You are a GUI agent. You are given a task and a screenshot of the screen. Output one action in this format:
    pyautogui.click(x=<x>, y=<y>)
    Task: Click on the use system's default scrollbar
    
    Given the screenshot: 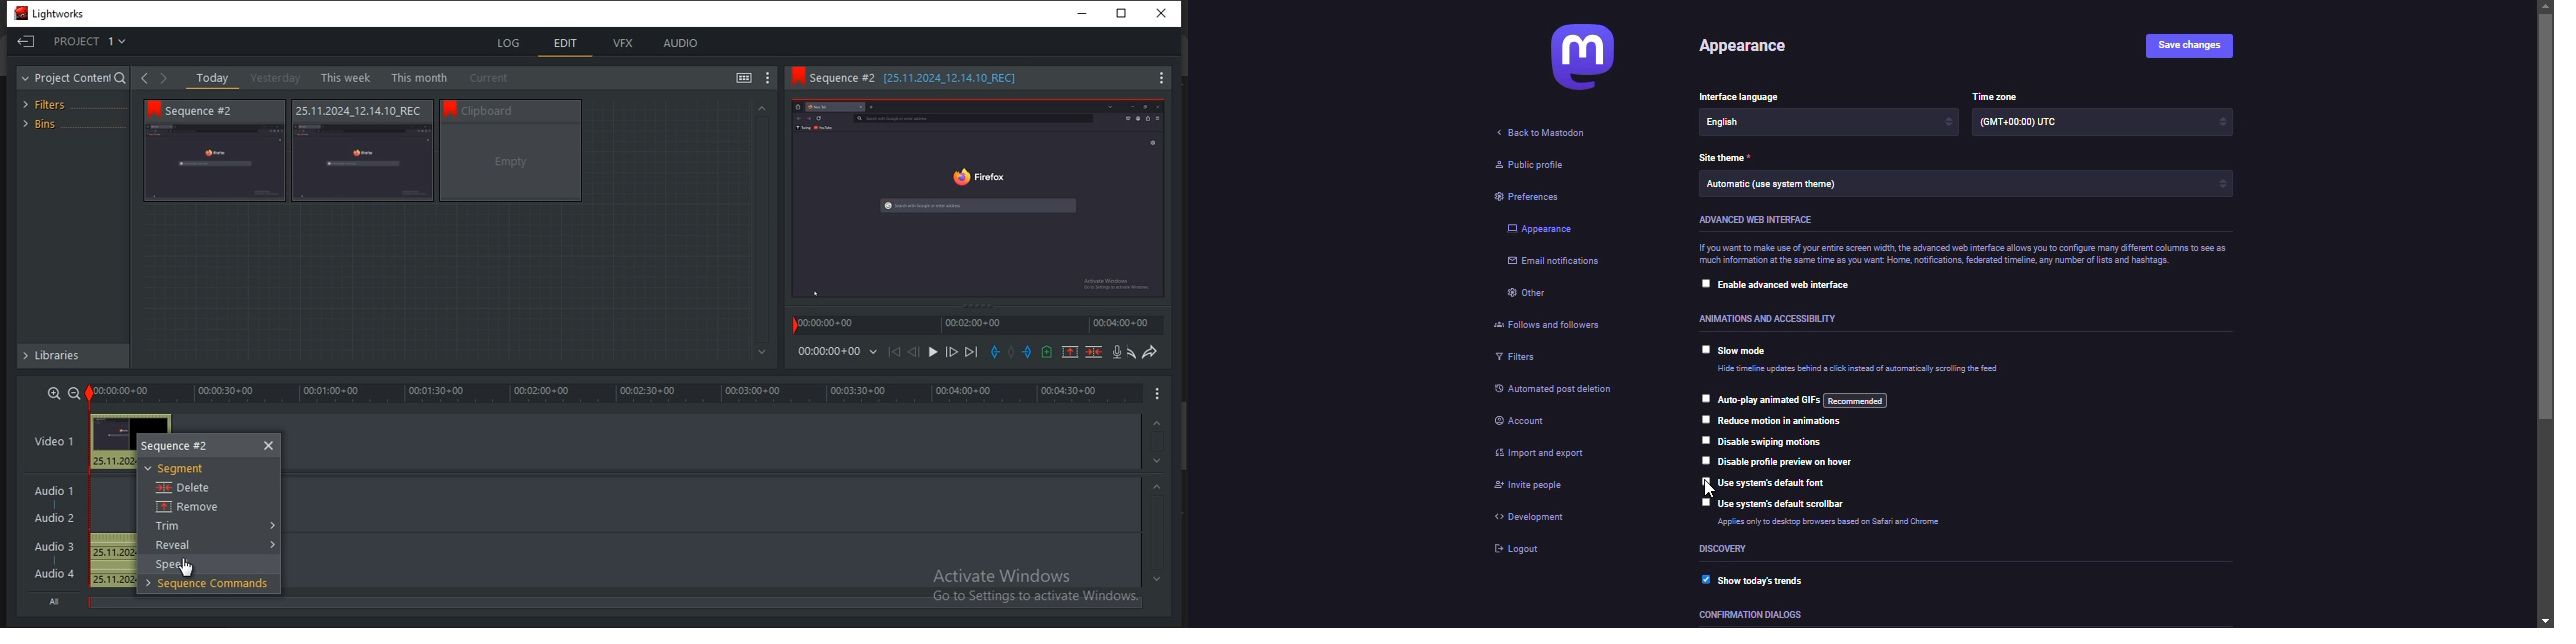 What is the action you would take?
    pyautogui.click(x=1794, y=502)
    